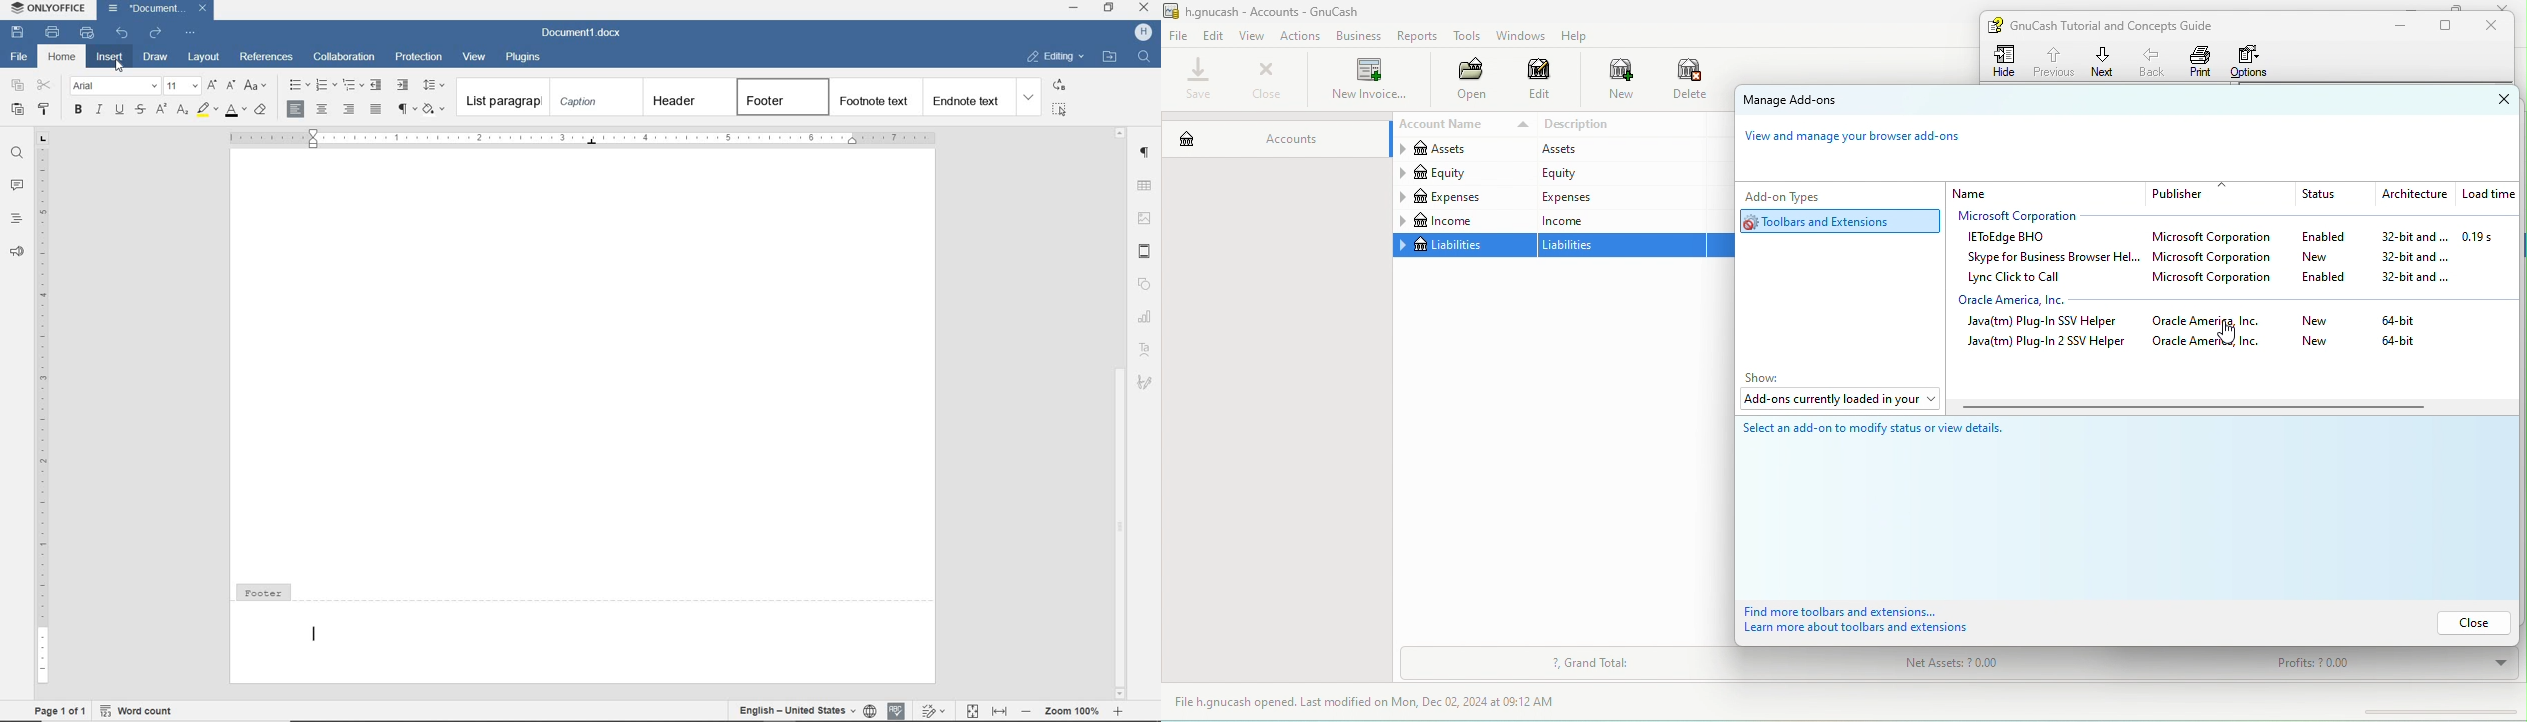  What do you see at coordinates (43, 110) in the screenshot?
I see `COPY STYLE` at bounding box center [43, 110].